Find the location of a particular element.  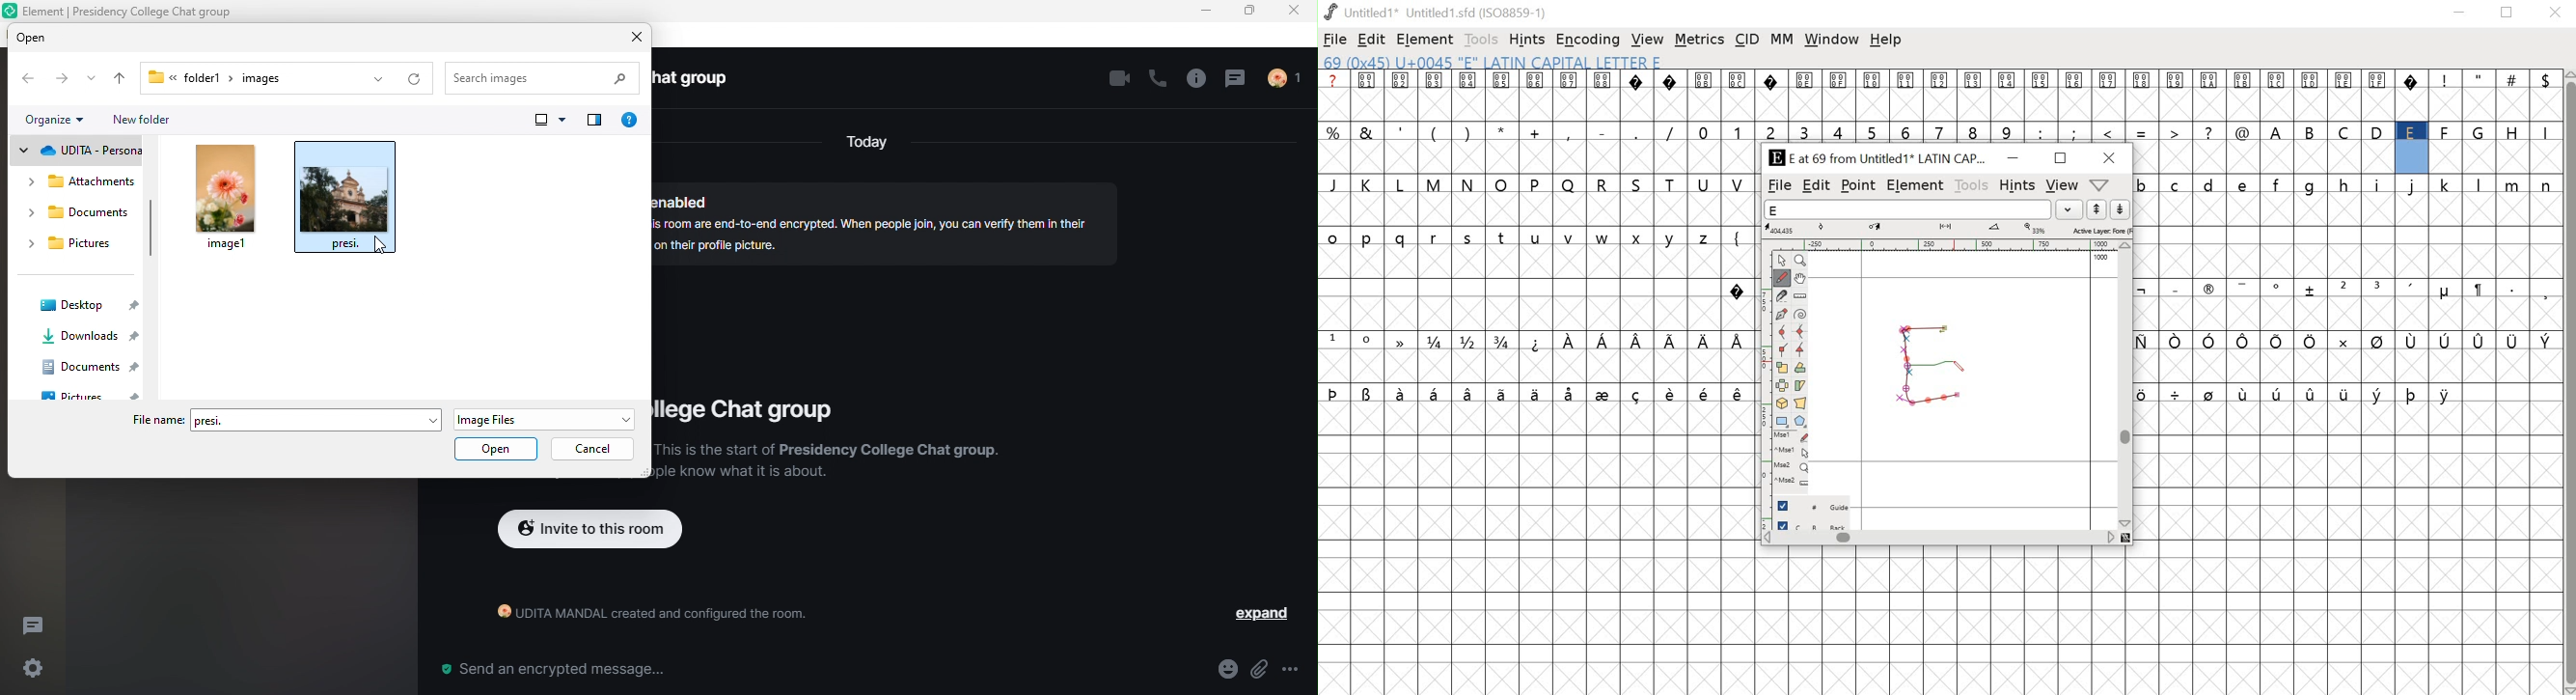

Zoom is located at coordinates (1800, 261).